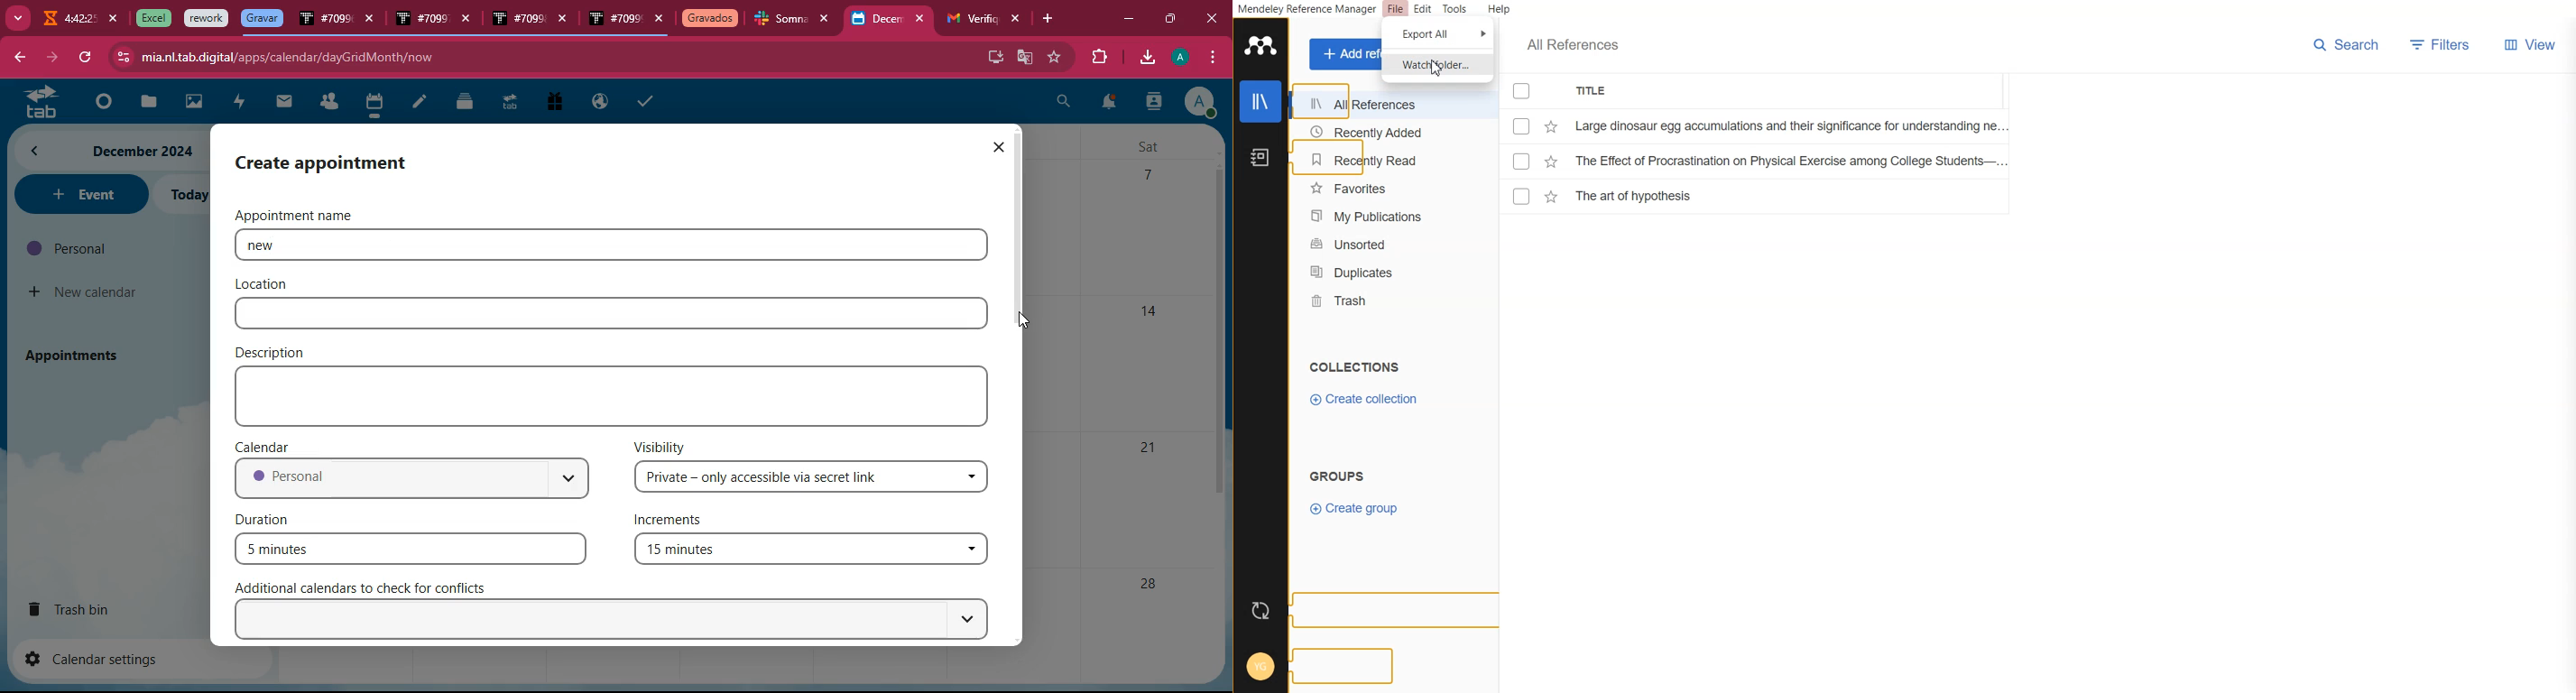 This screenshot has height=700, width=2576. I want to click on File, so click(1757, 125).